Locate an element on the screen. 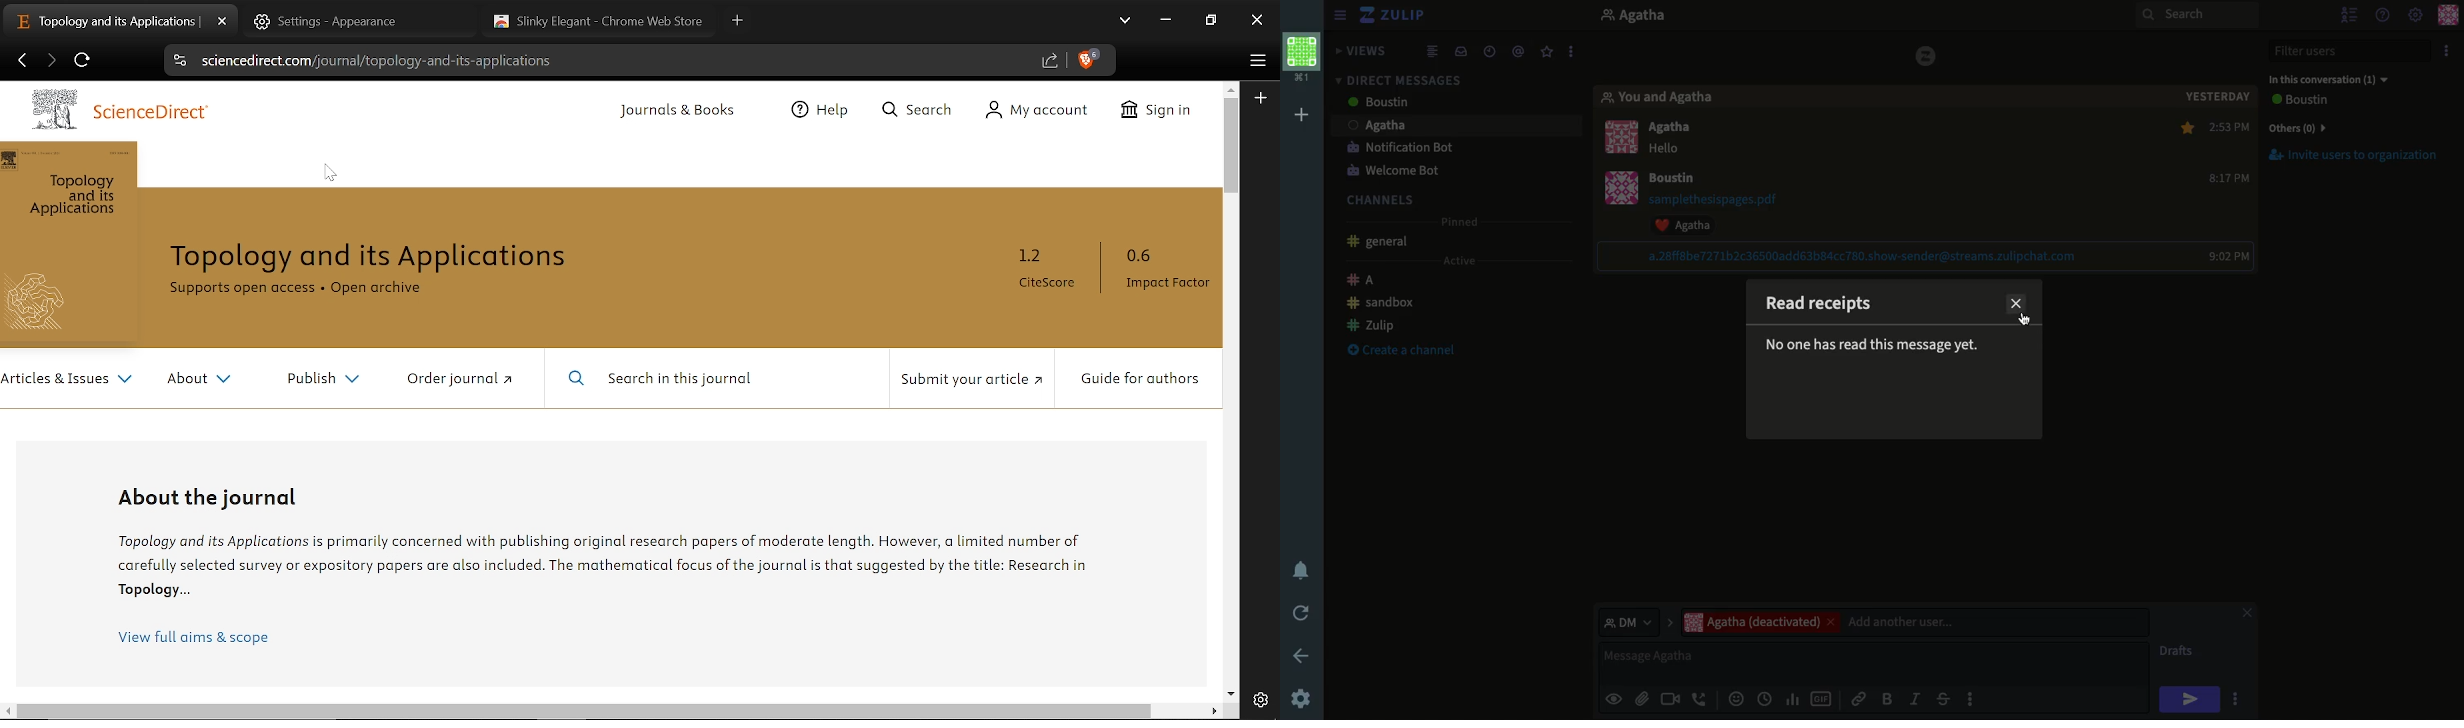 The image size is (2464, 728). message is located at coordinates (1669, 150).